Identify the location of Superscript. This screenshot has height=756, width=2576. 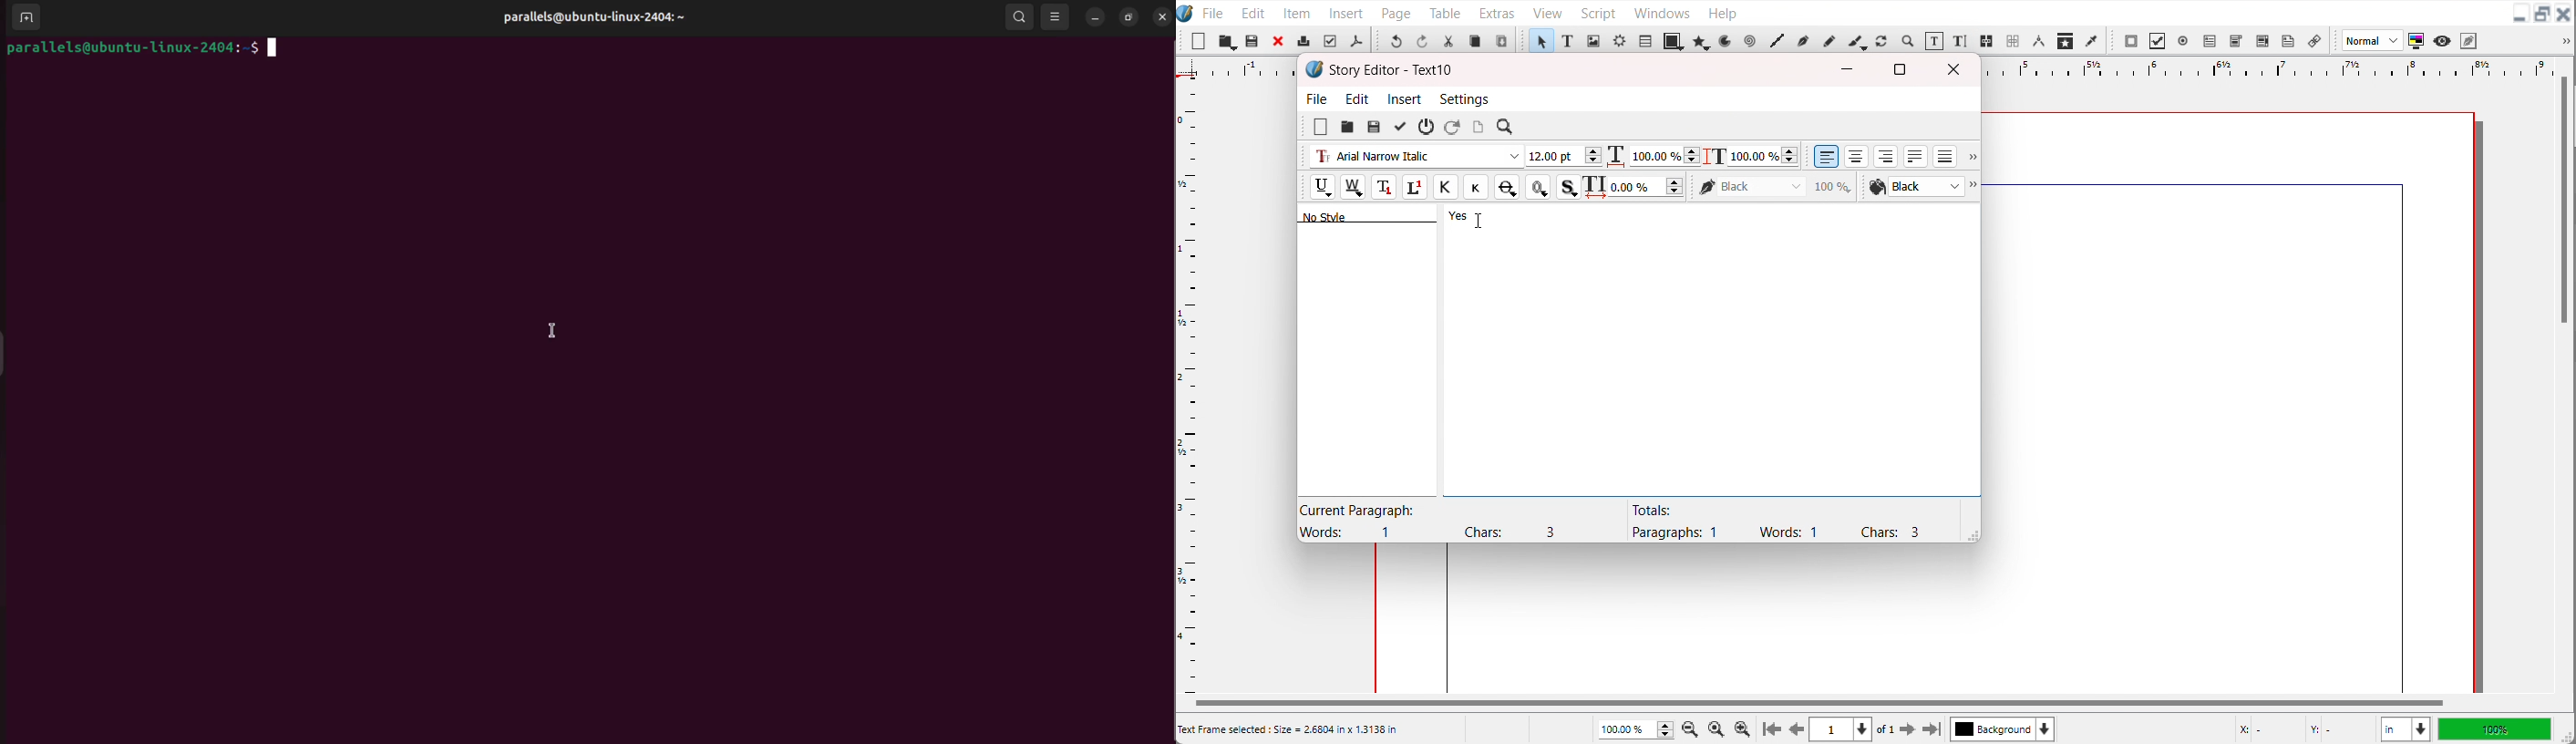
(1416, 188).